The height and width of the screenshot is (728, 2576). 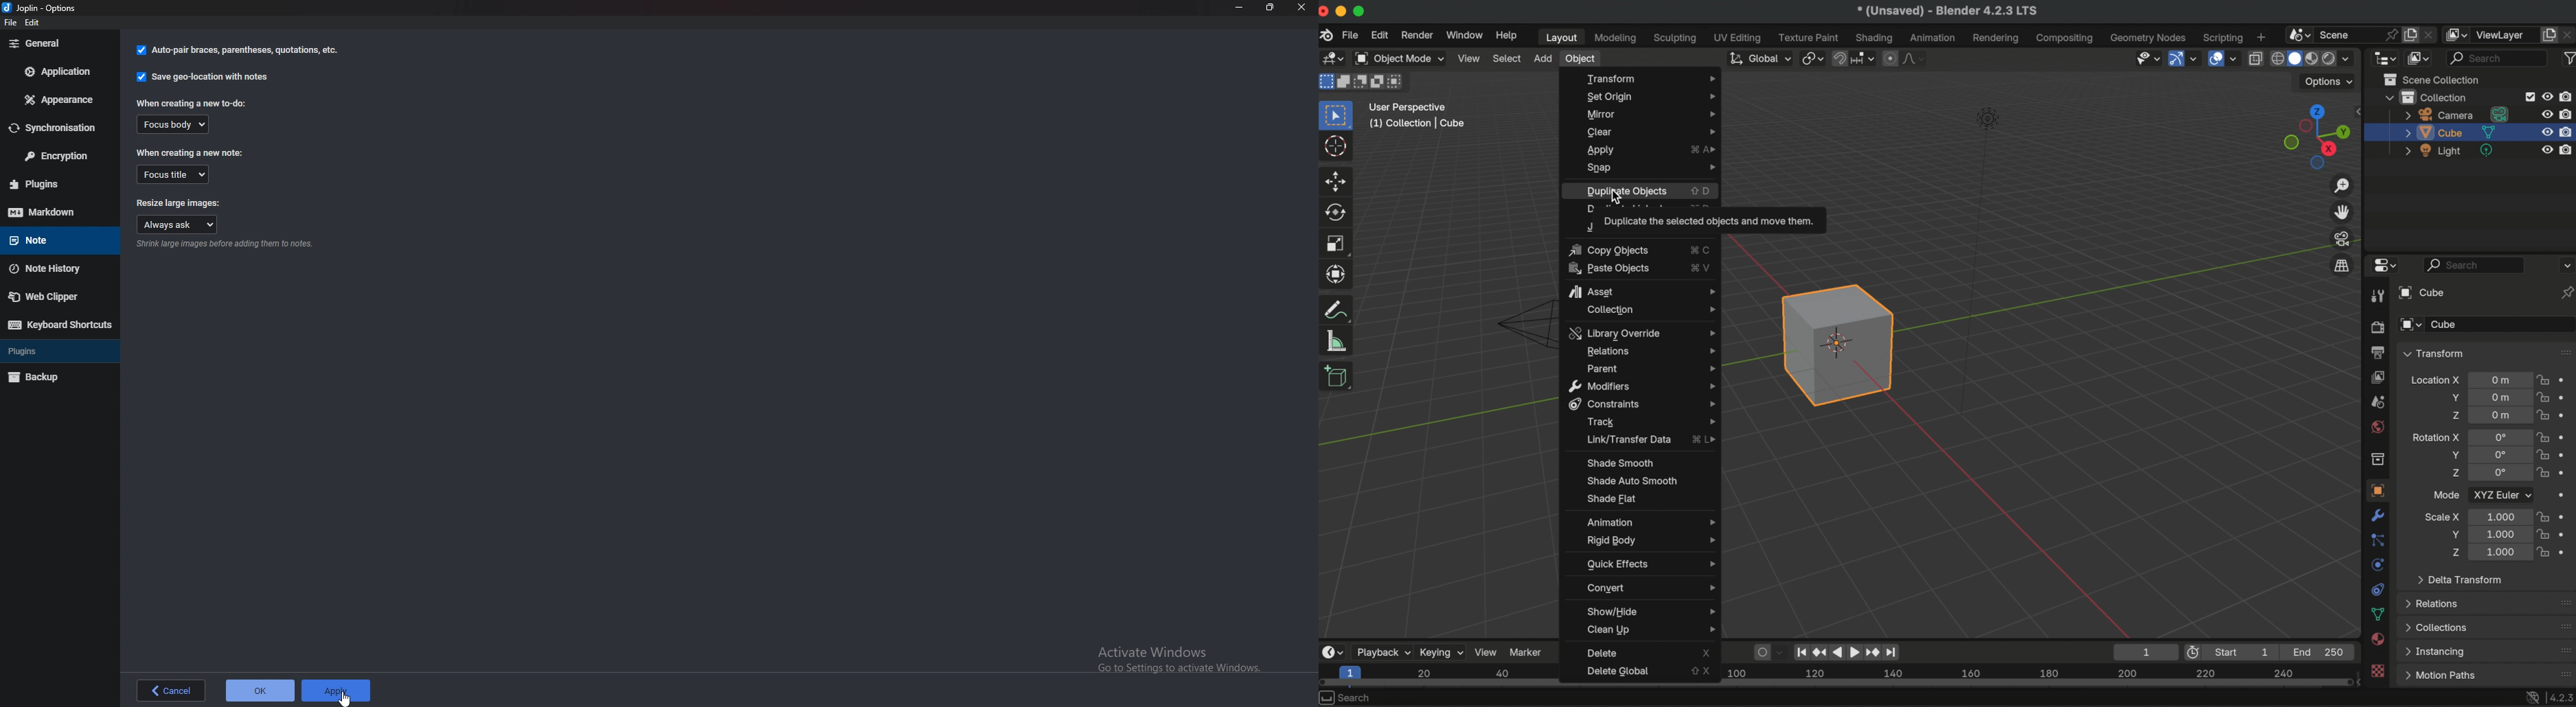 What do you see at coordinates (1651, 631) in the screenshot?
I see `clean up menu` at bounding box center [1651, 631].